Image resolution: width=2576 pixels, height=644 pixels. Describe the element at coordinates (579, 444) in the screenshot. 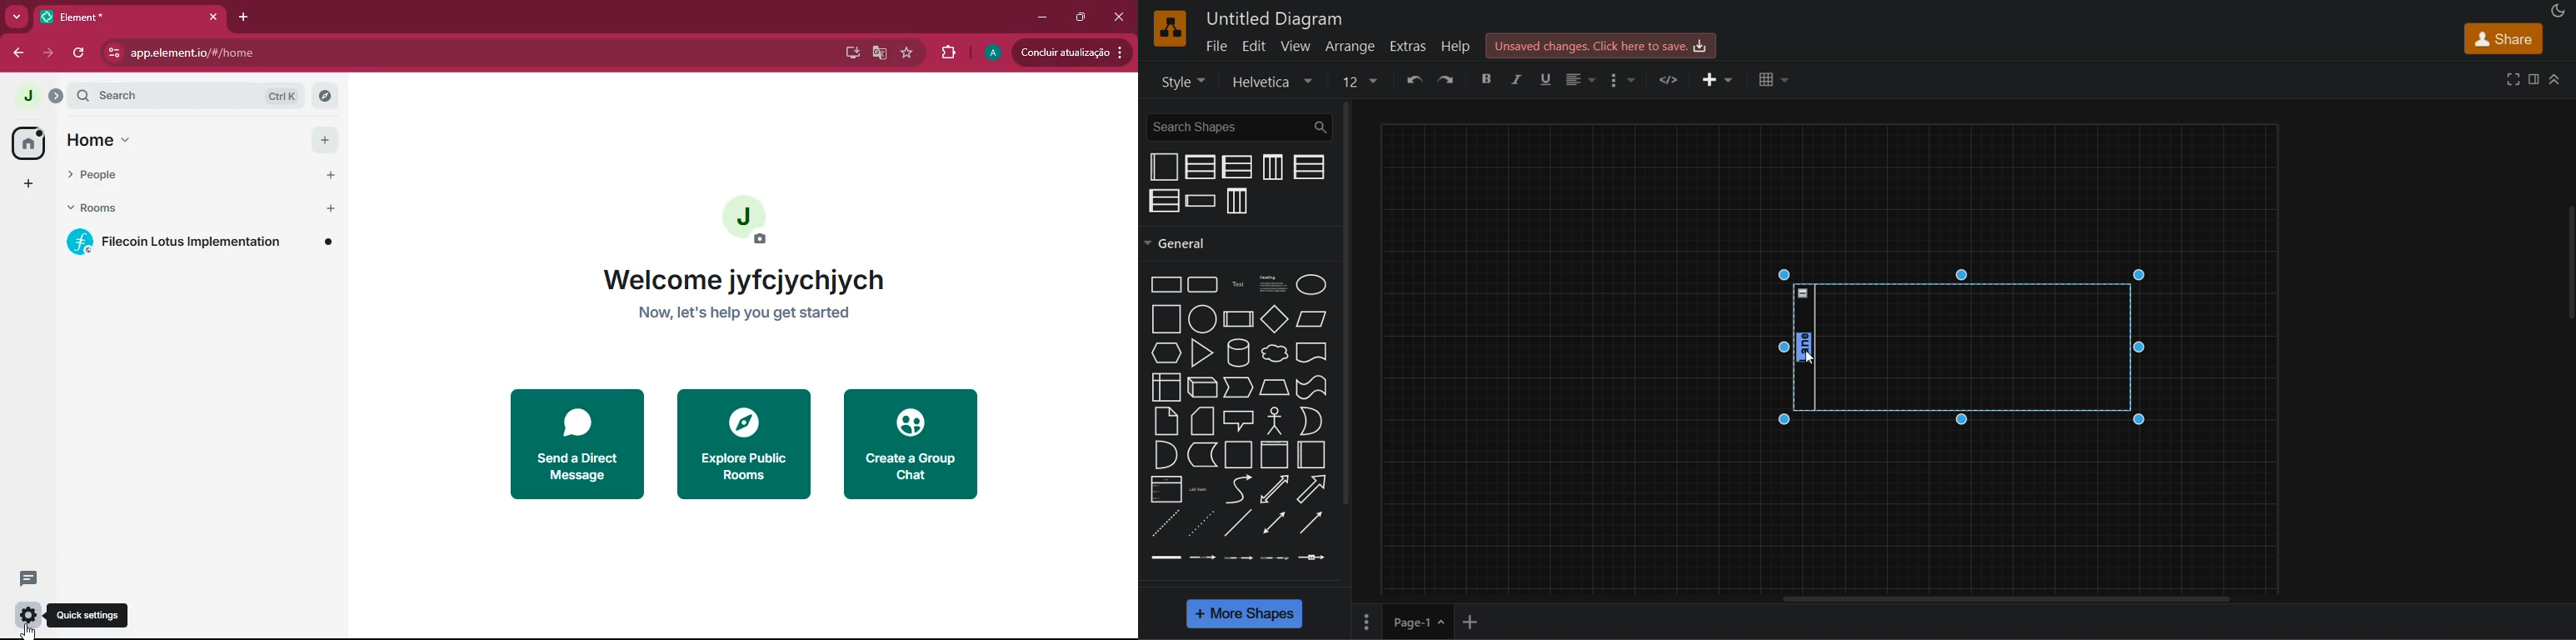

I see `send a direct message` at that location.